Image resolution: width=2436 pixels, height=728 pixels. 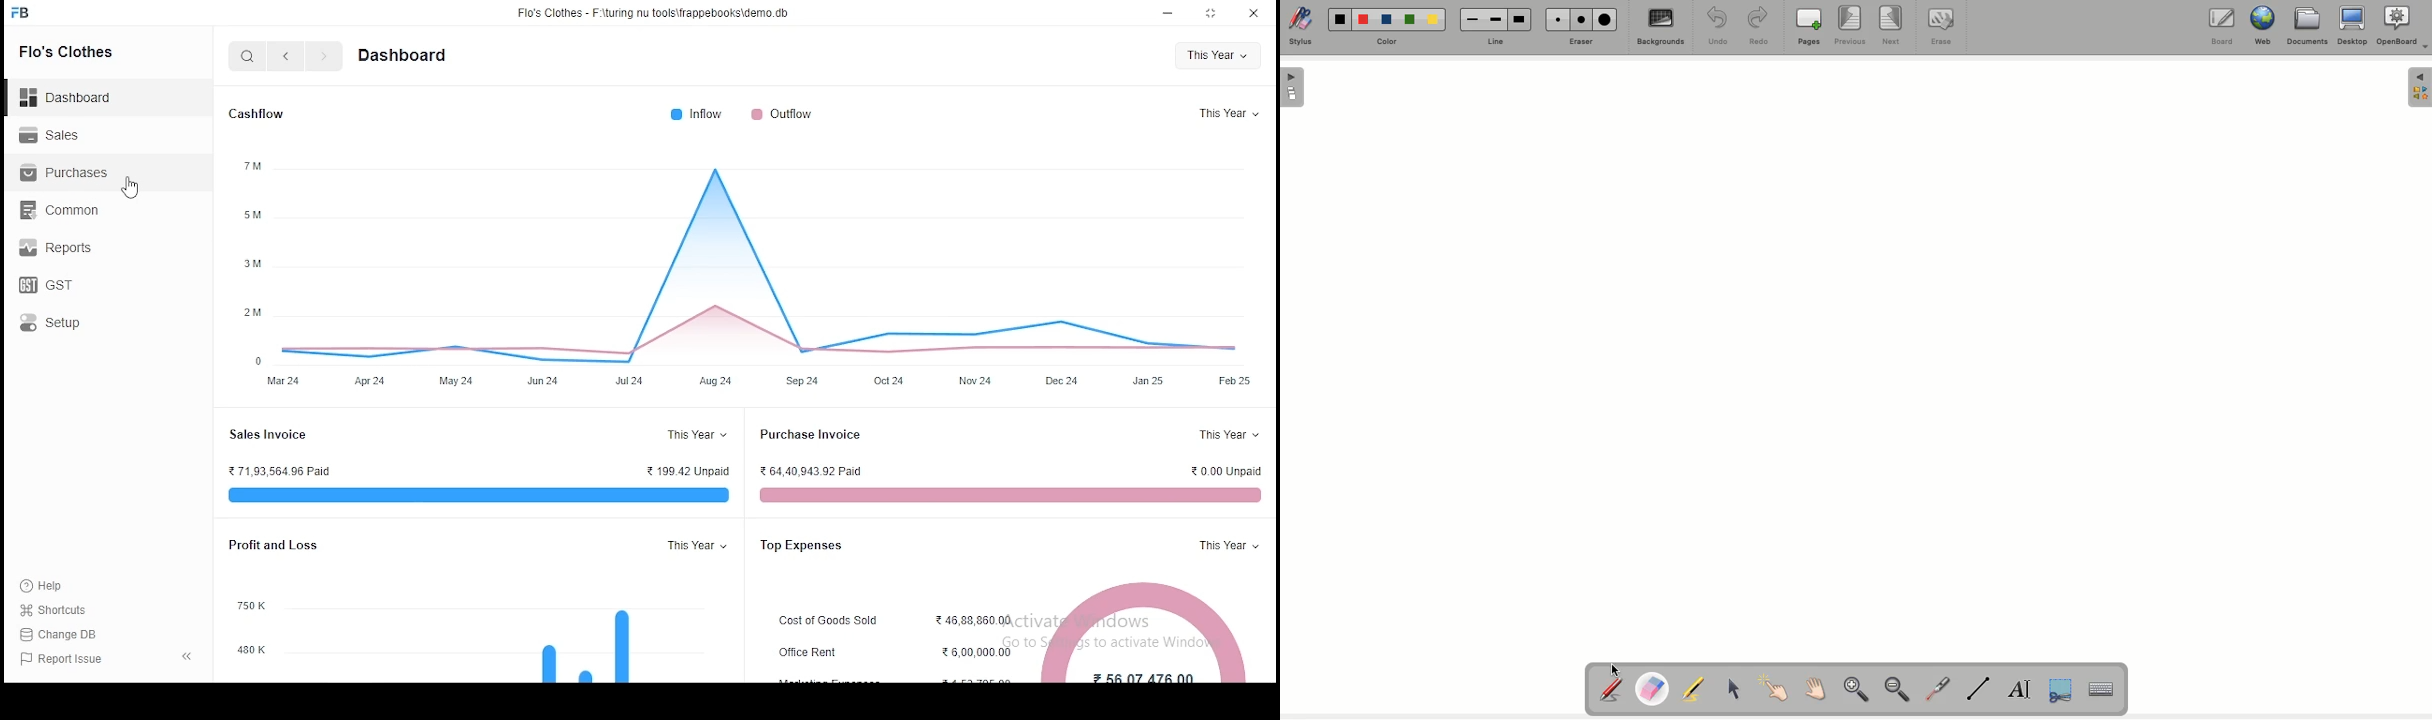 What do you see at coordinates (61, 244) in the screenshot?
I see `reports` at bounding box center [61, 244].